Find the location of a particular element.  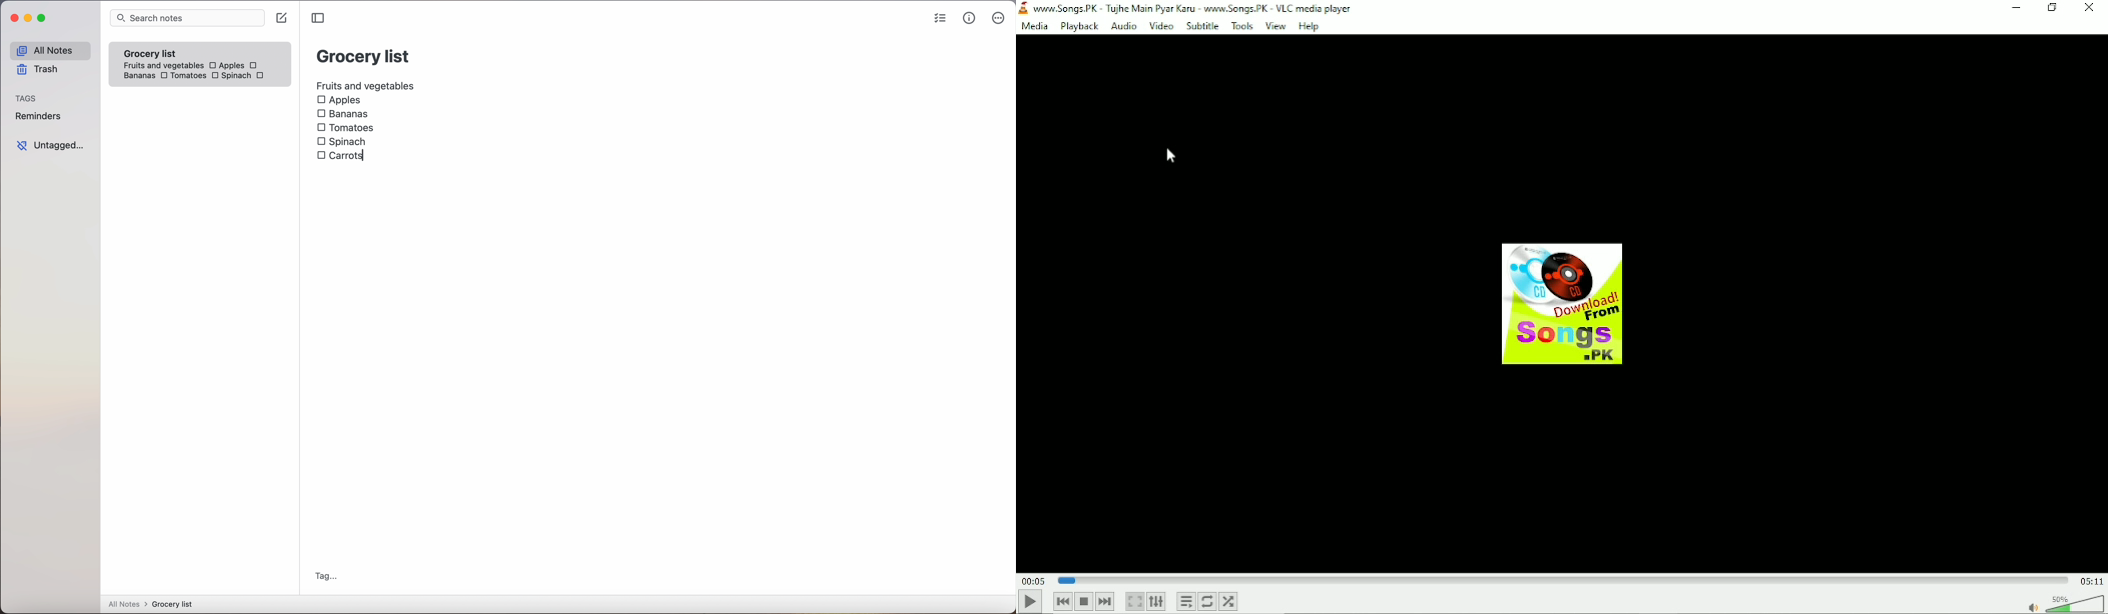

close Simplenote is located at coordinates (14, 19).